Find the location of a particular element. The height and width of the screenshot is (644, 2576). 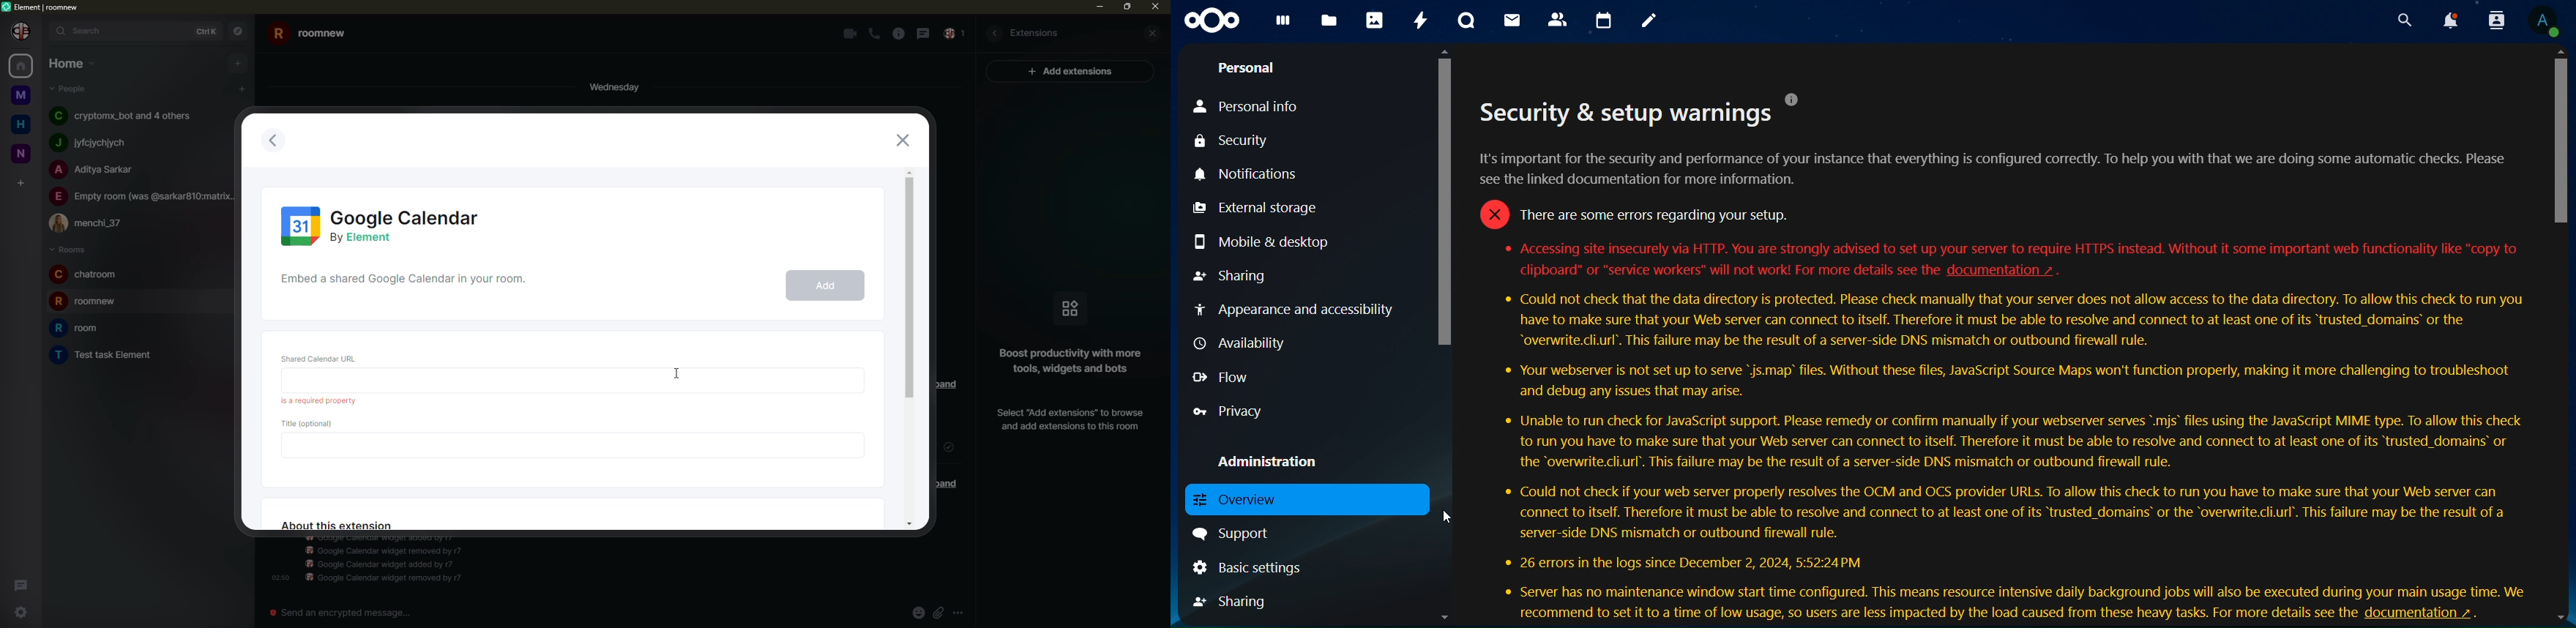

search is located at coordinates (82, 32).